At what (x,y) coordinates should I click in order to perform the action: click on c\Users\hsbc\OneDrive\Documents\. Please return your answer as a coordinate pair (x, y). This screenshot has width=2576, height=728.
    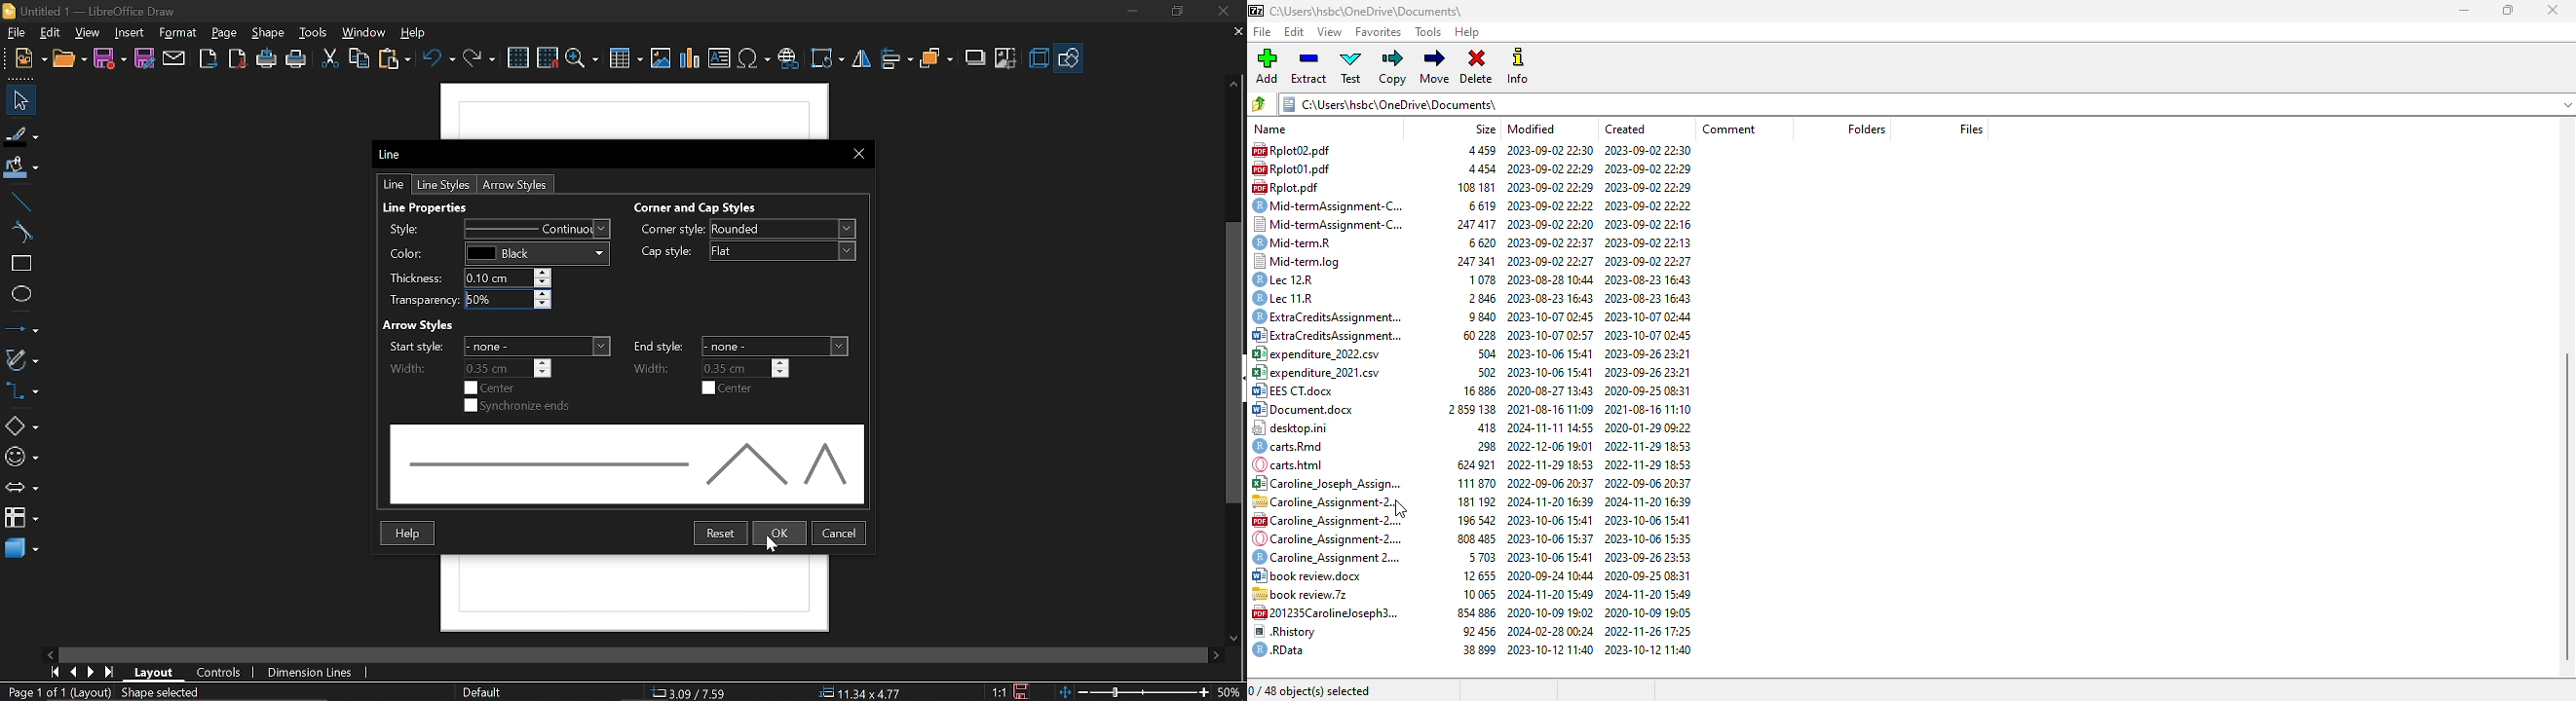
    Looking at the image, I should click on (1377, 11).